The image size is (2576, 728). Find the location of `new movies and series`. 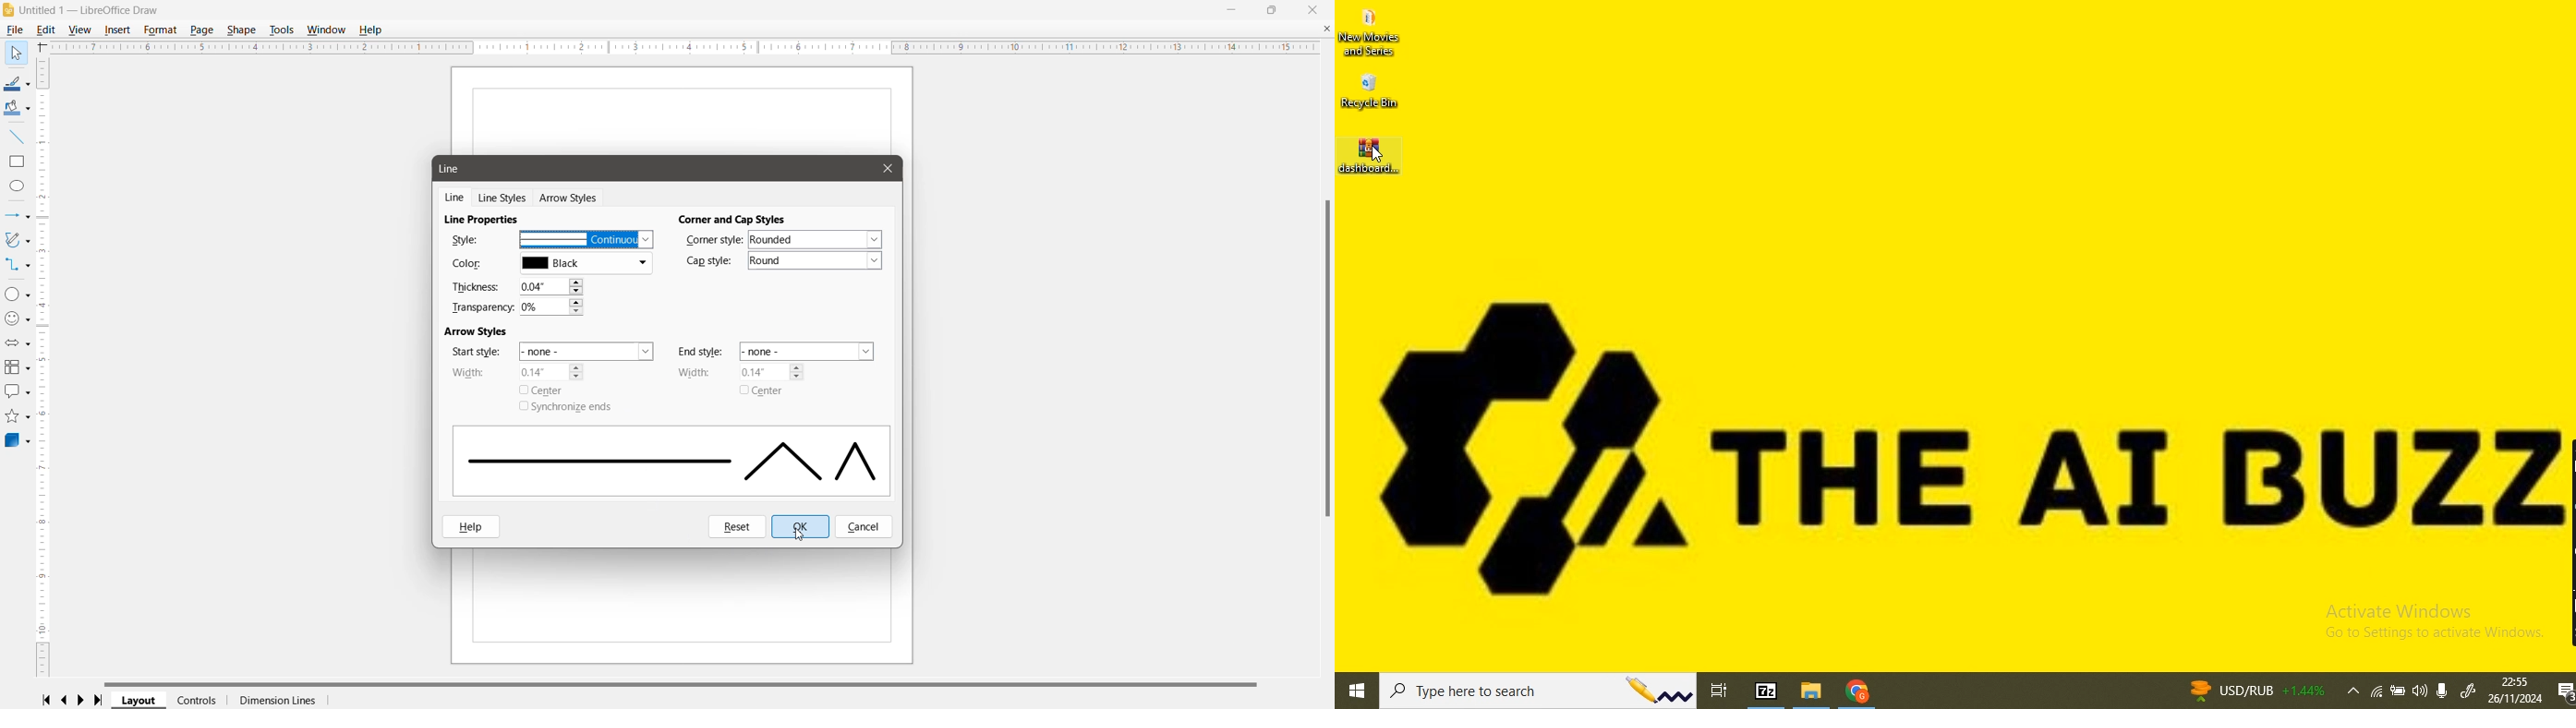

new movies and series is located at coordinates (1375, 34).